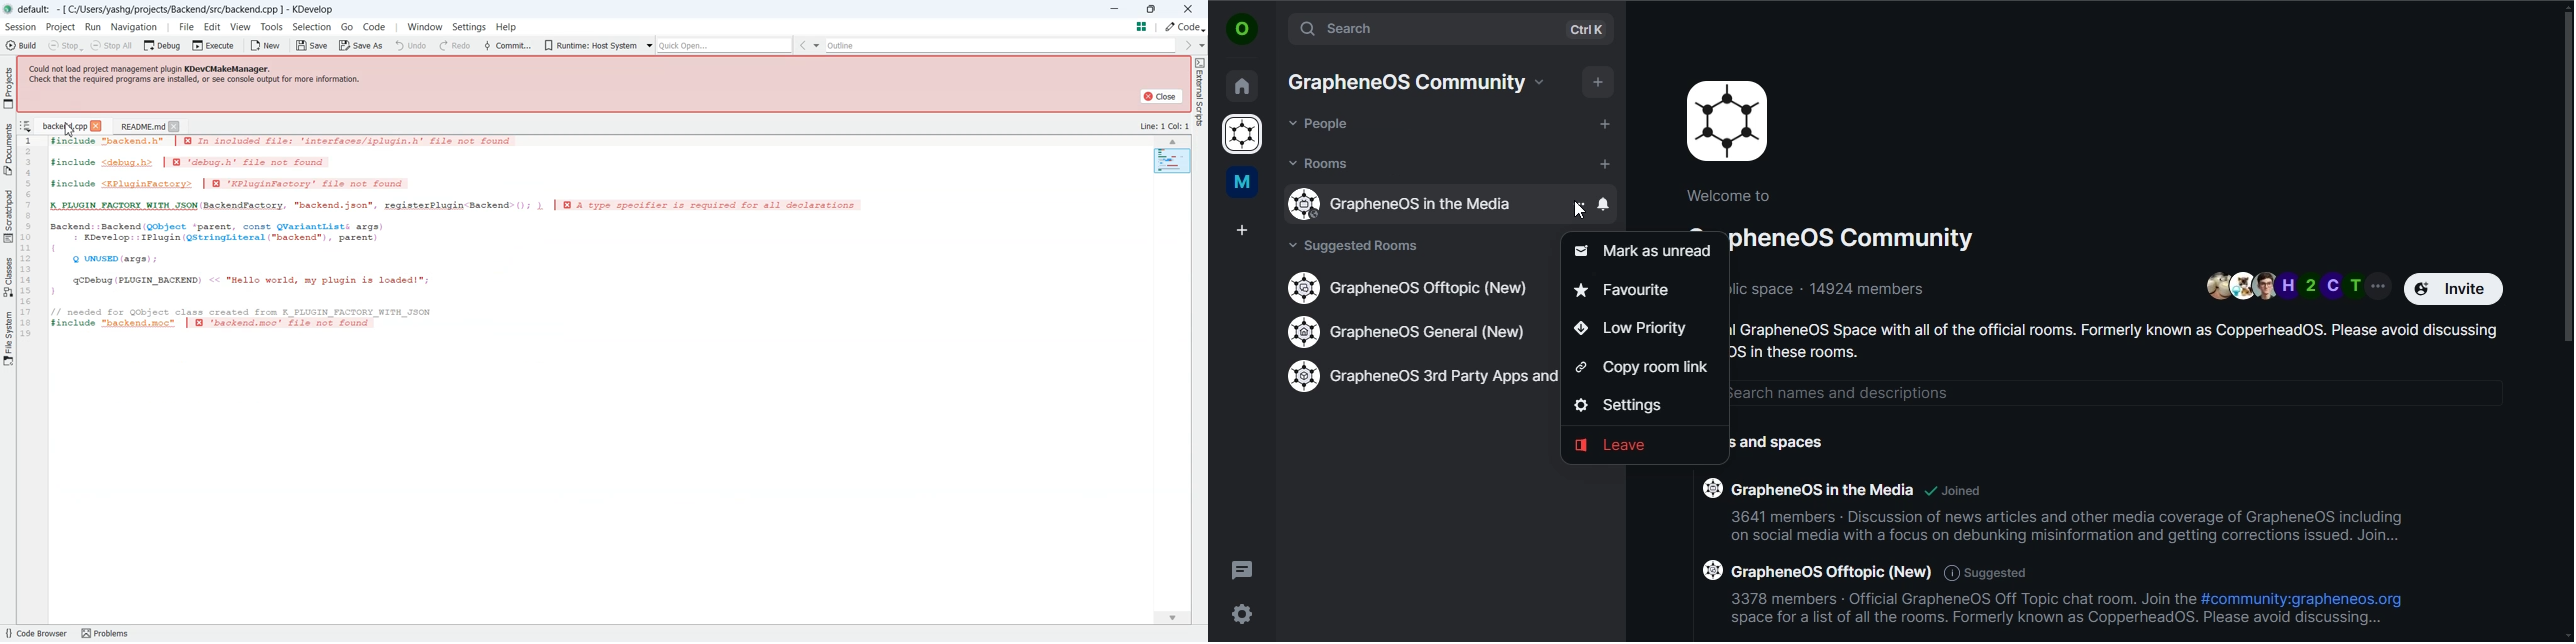 Image resolution: width=2576 pixels, height=644 pixels. I want to click on low priority, so click(1630, 327).